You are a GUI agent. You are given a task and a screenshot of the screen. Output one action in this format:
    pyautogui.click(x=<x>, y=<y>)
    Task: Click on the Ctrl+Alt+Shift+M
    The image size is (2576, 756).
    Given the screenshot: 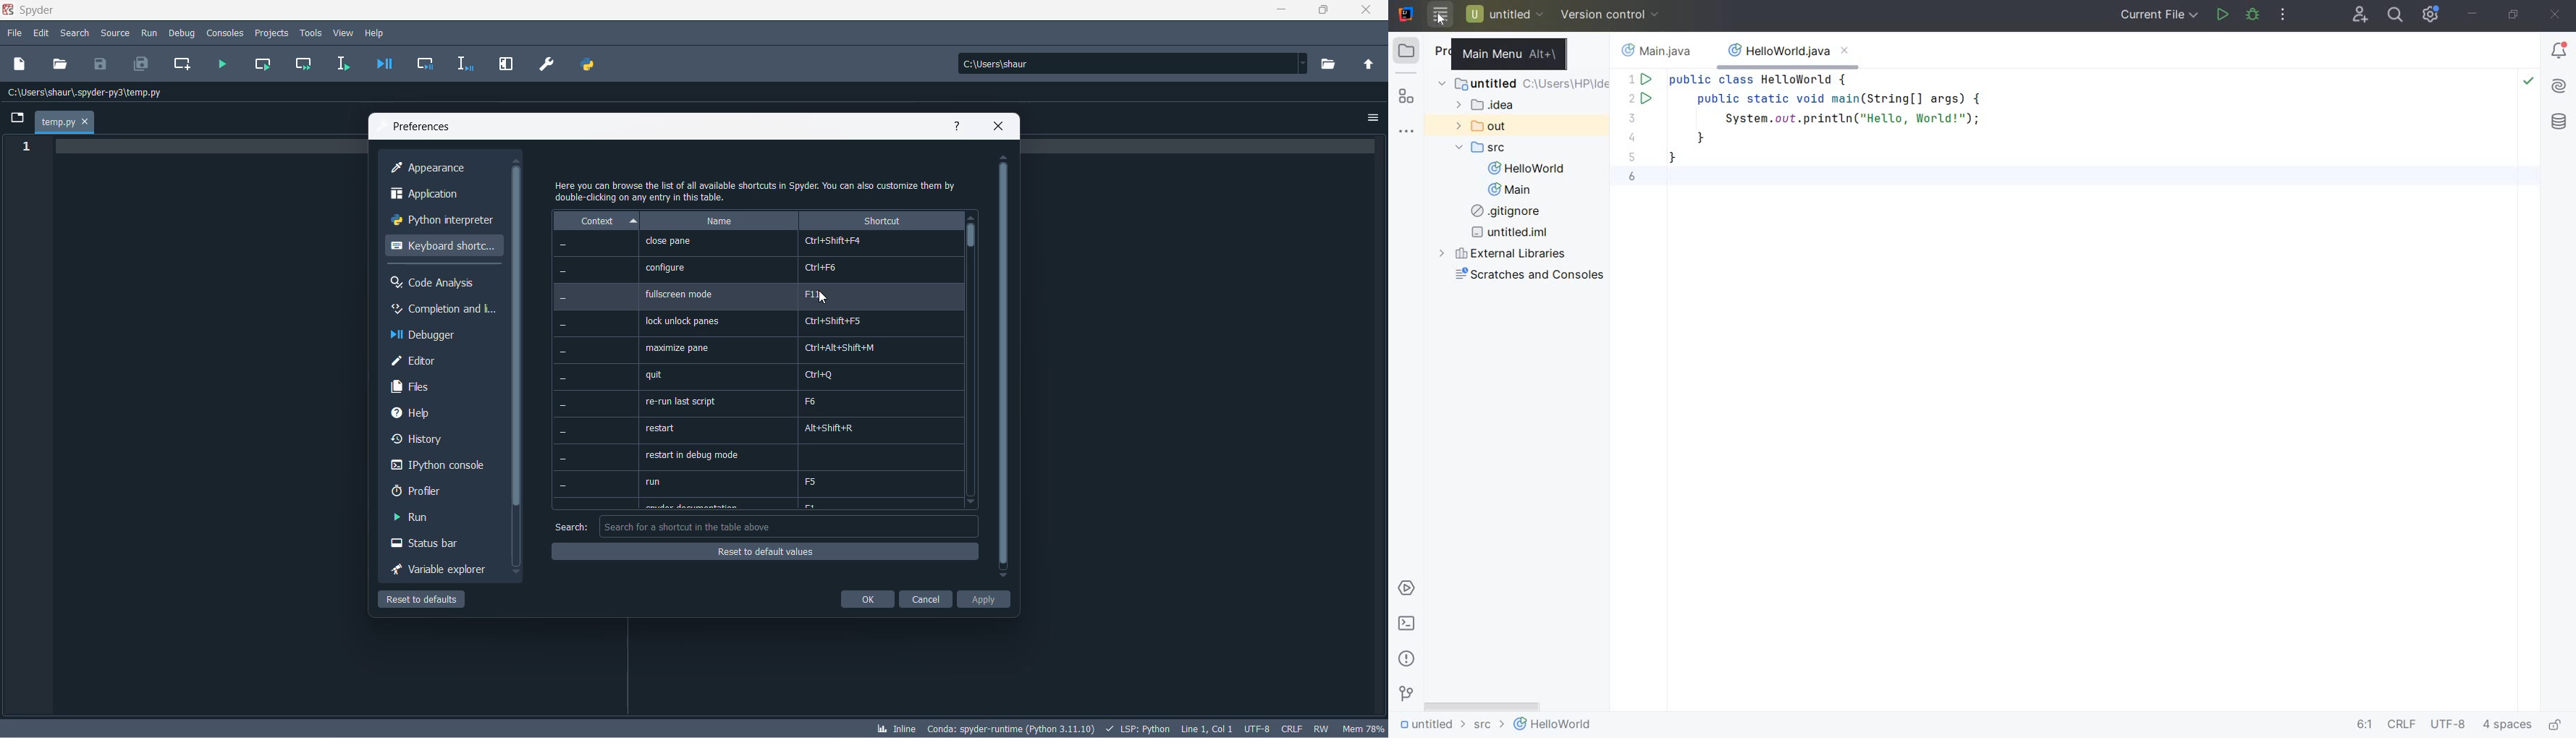 What is the action you would take?
    pyautogui.click(x=840, y=348)
    